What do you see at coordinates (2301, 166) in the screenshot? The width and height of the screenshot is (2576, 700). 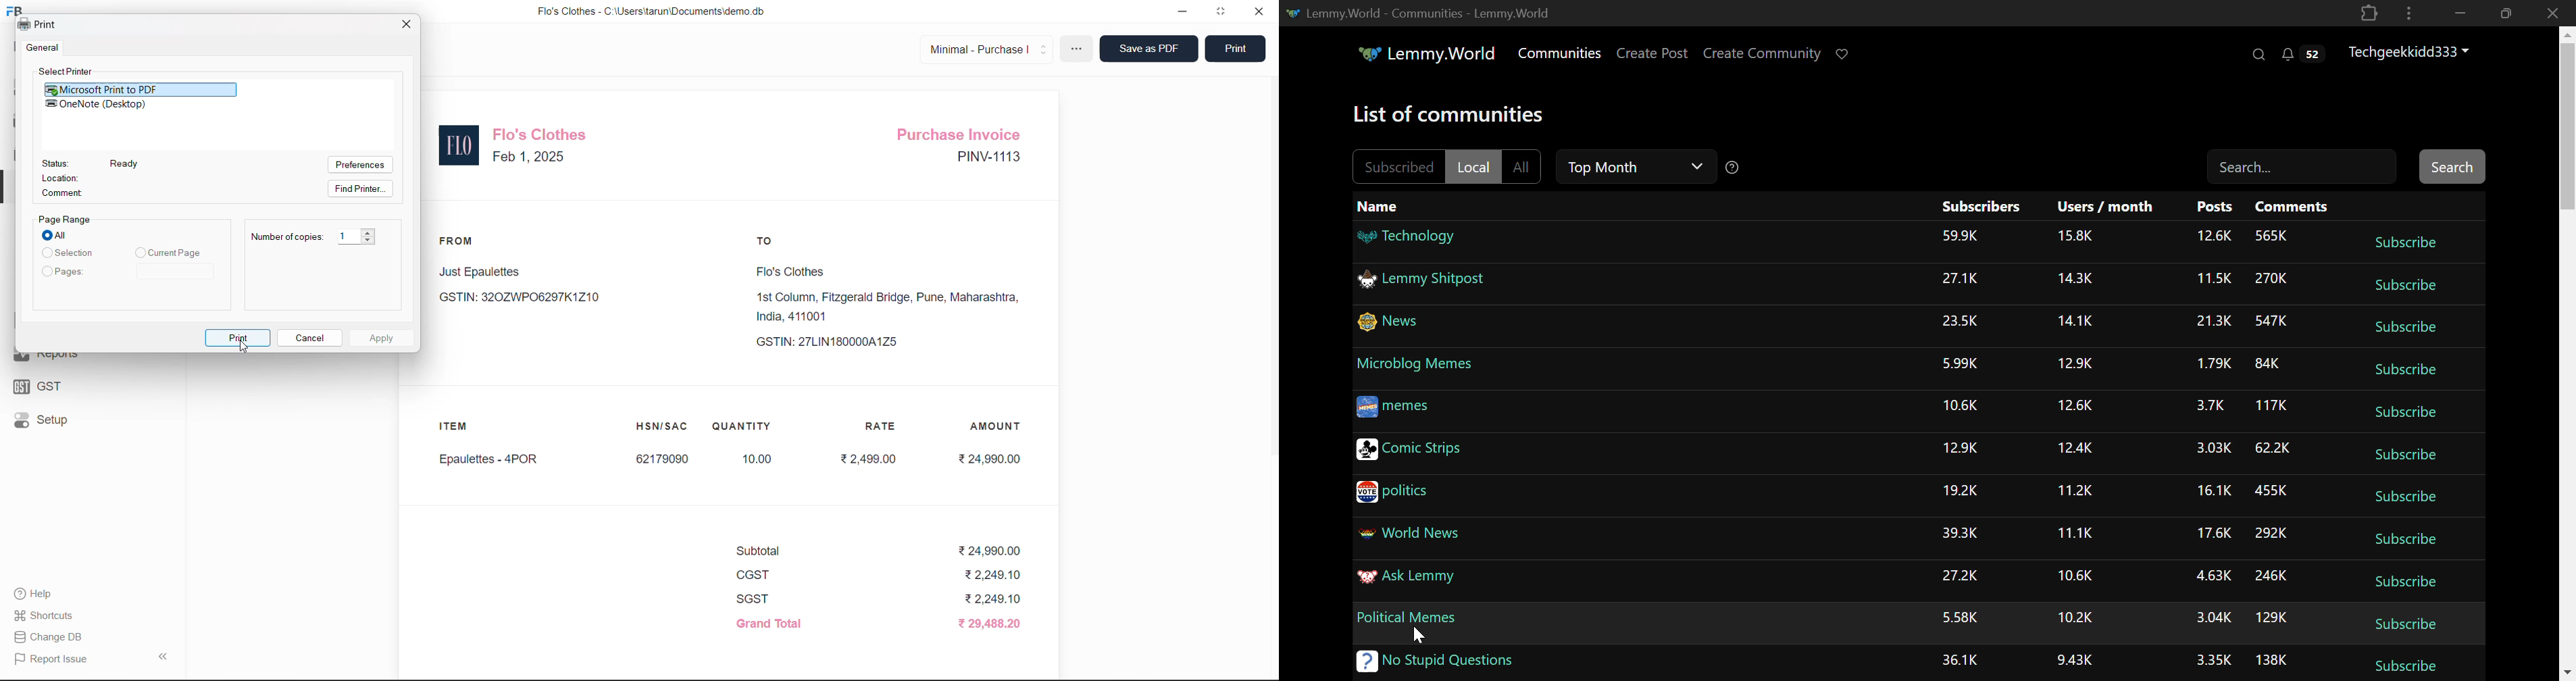 I see `Search Field` at bounding box center [2301, 166].